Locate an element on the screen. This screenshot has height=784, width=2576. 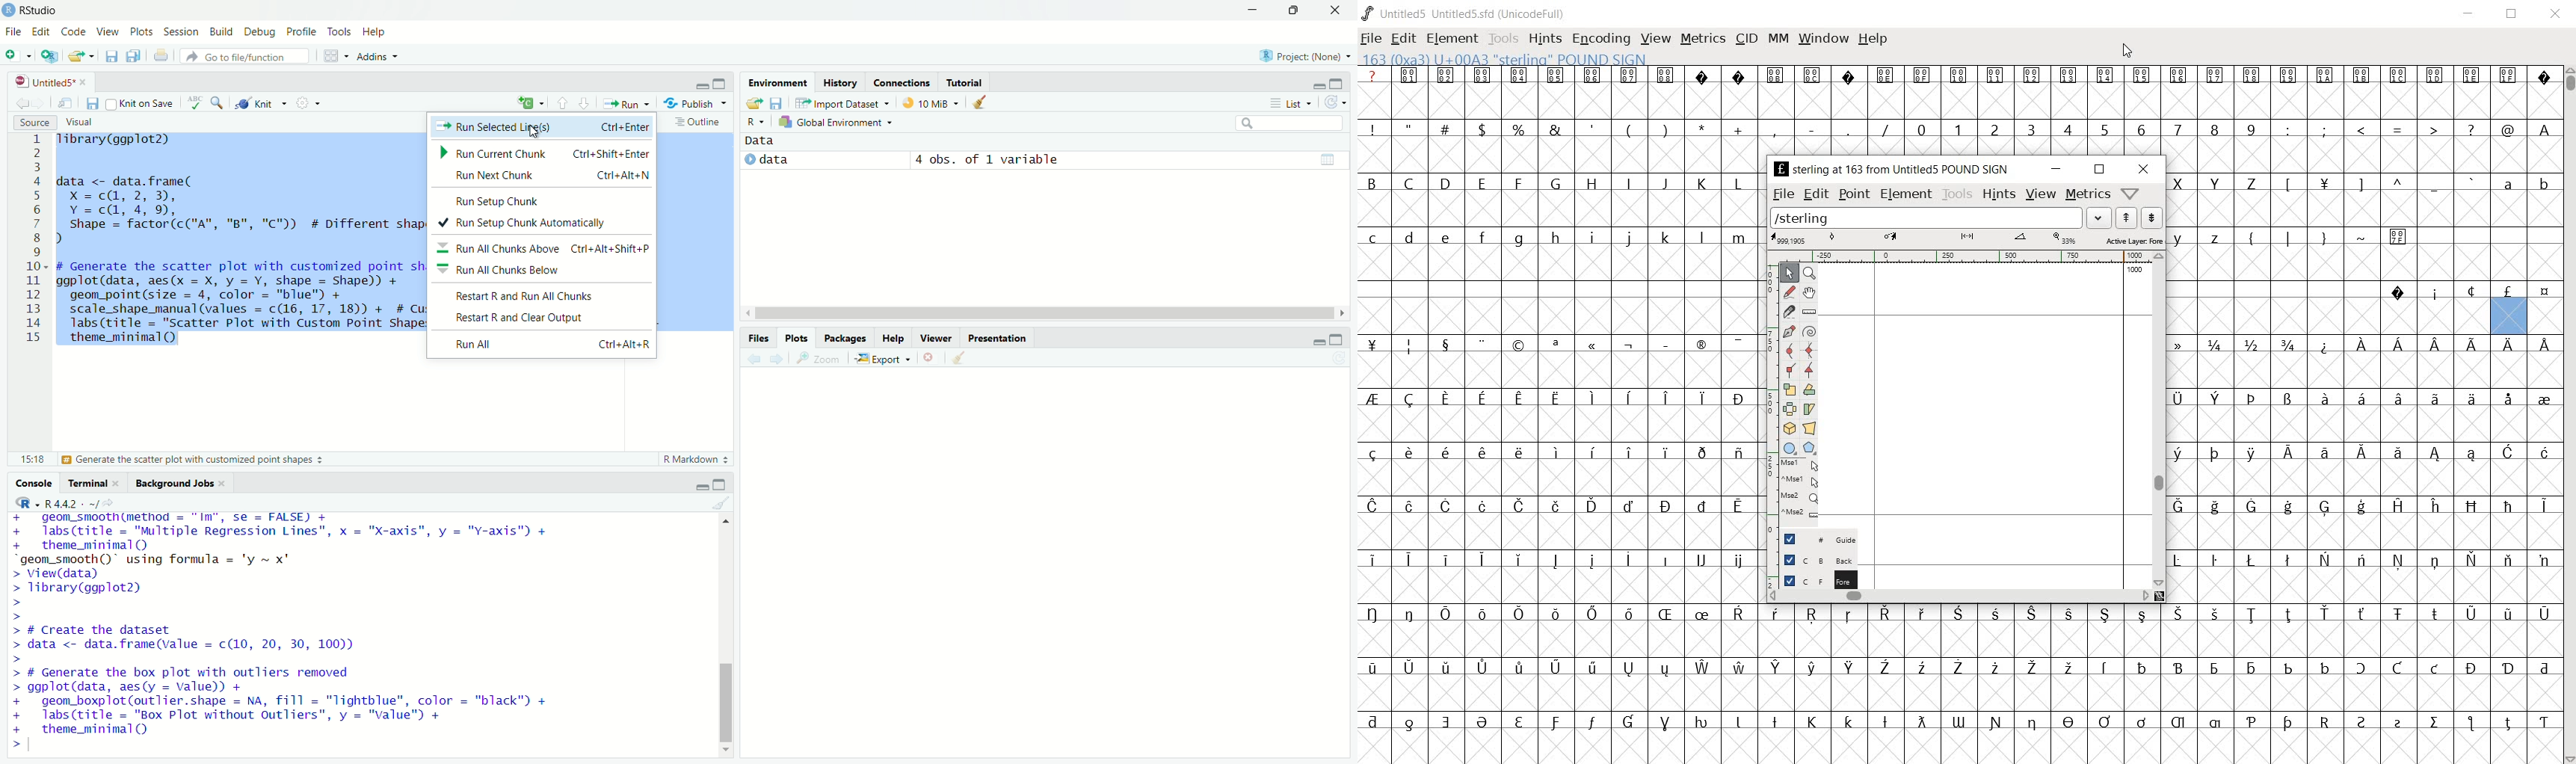
L is located at coordinates (1738, 183).